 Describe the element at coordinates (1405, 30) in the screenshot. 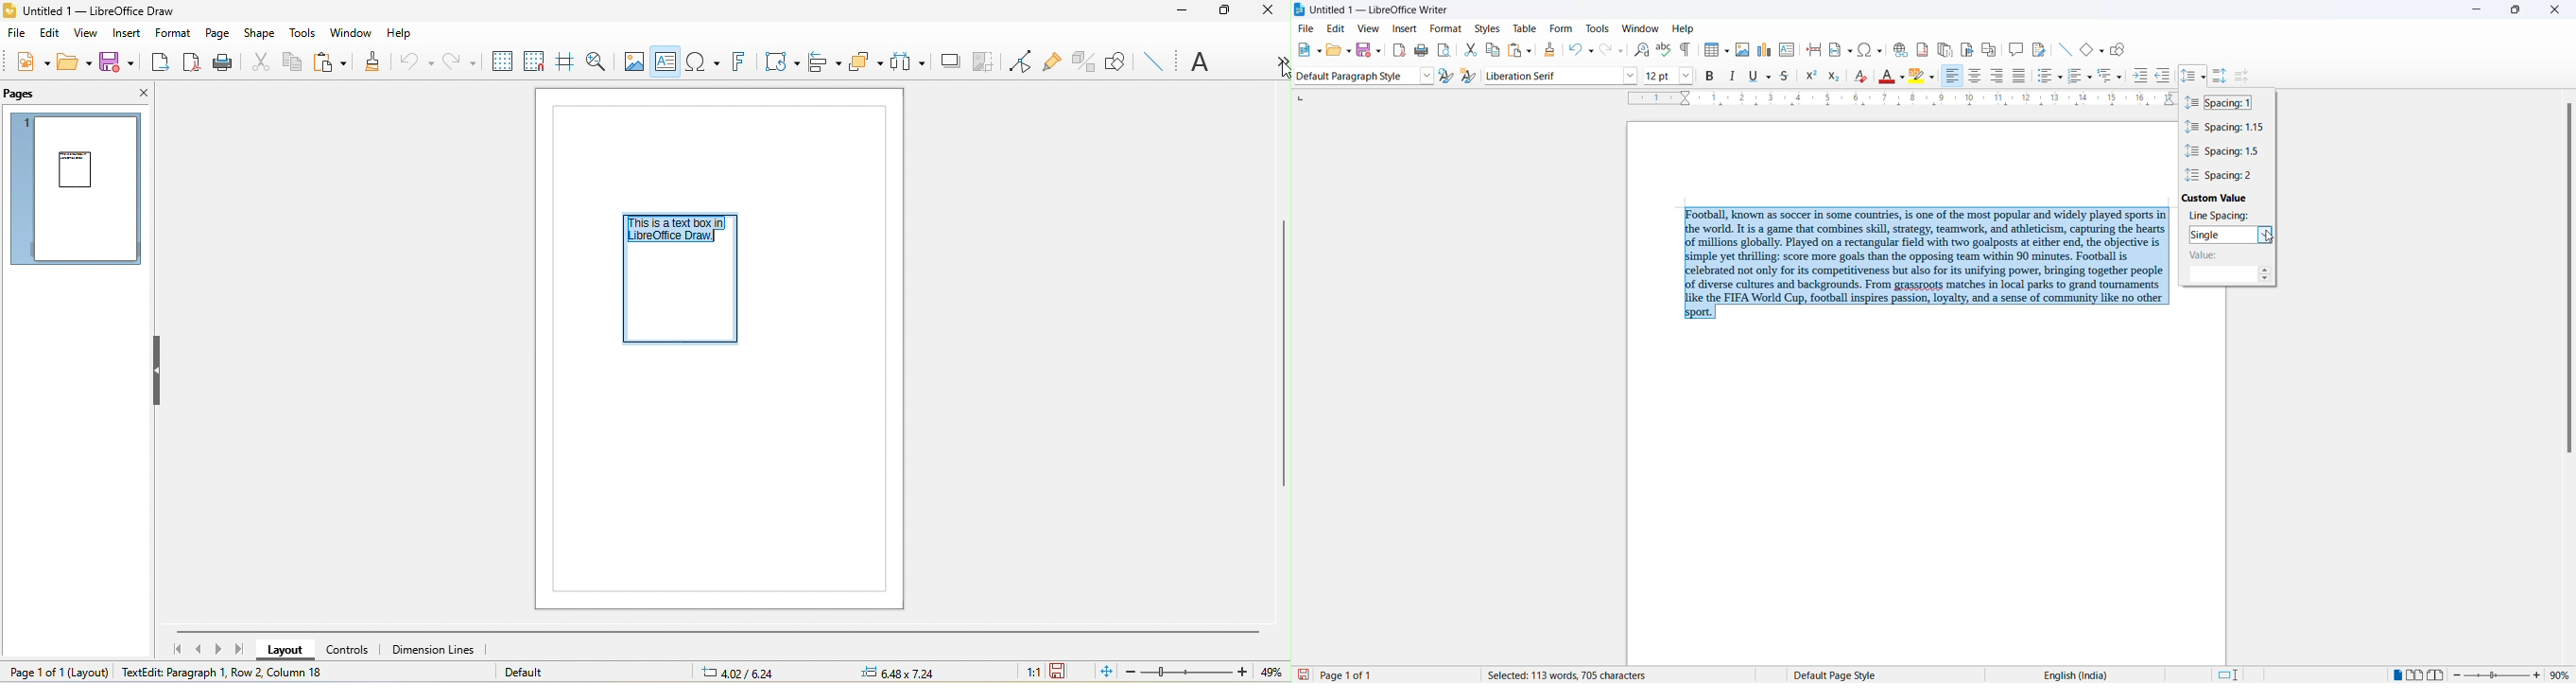

I see `insert` at that location.